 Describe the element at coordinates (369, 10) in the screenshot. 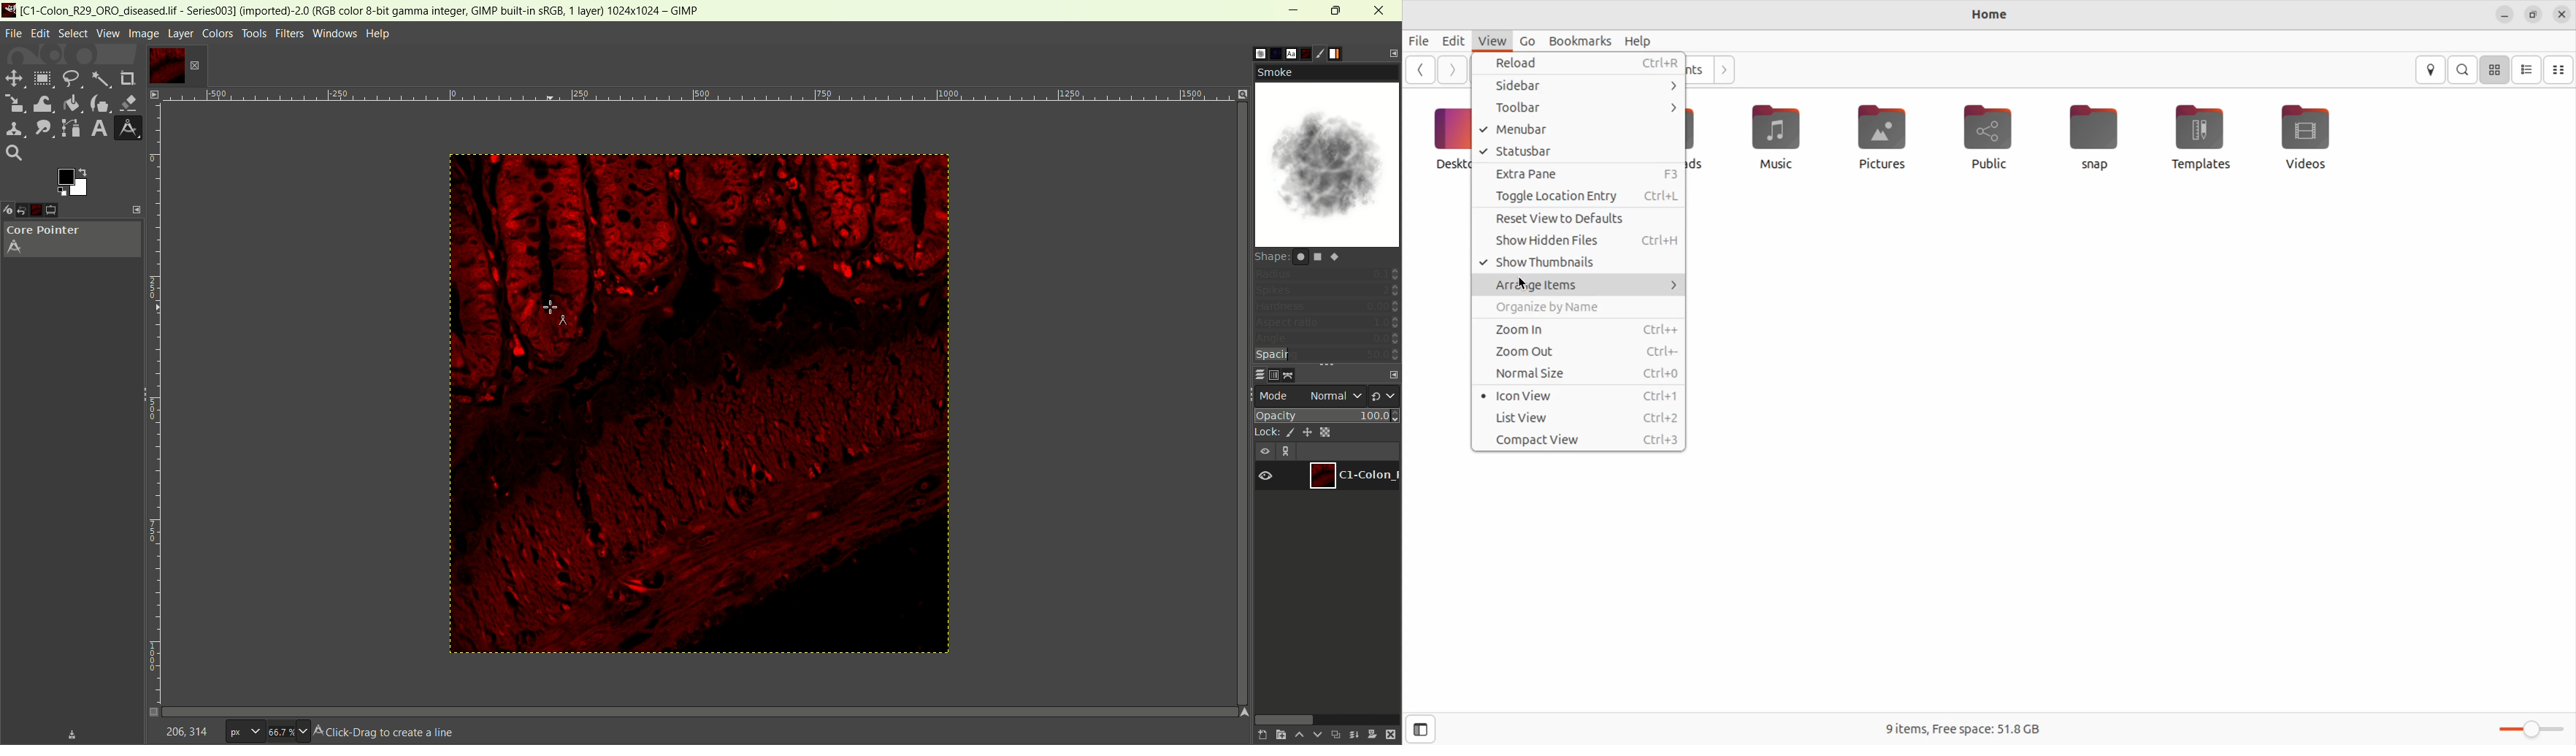

I see `title` at that location.